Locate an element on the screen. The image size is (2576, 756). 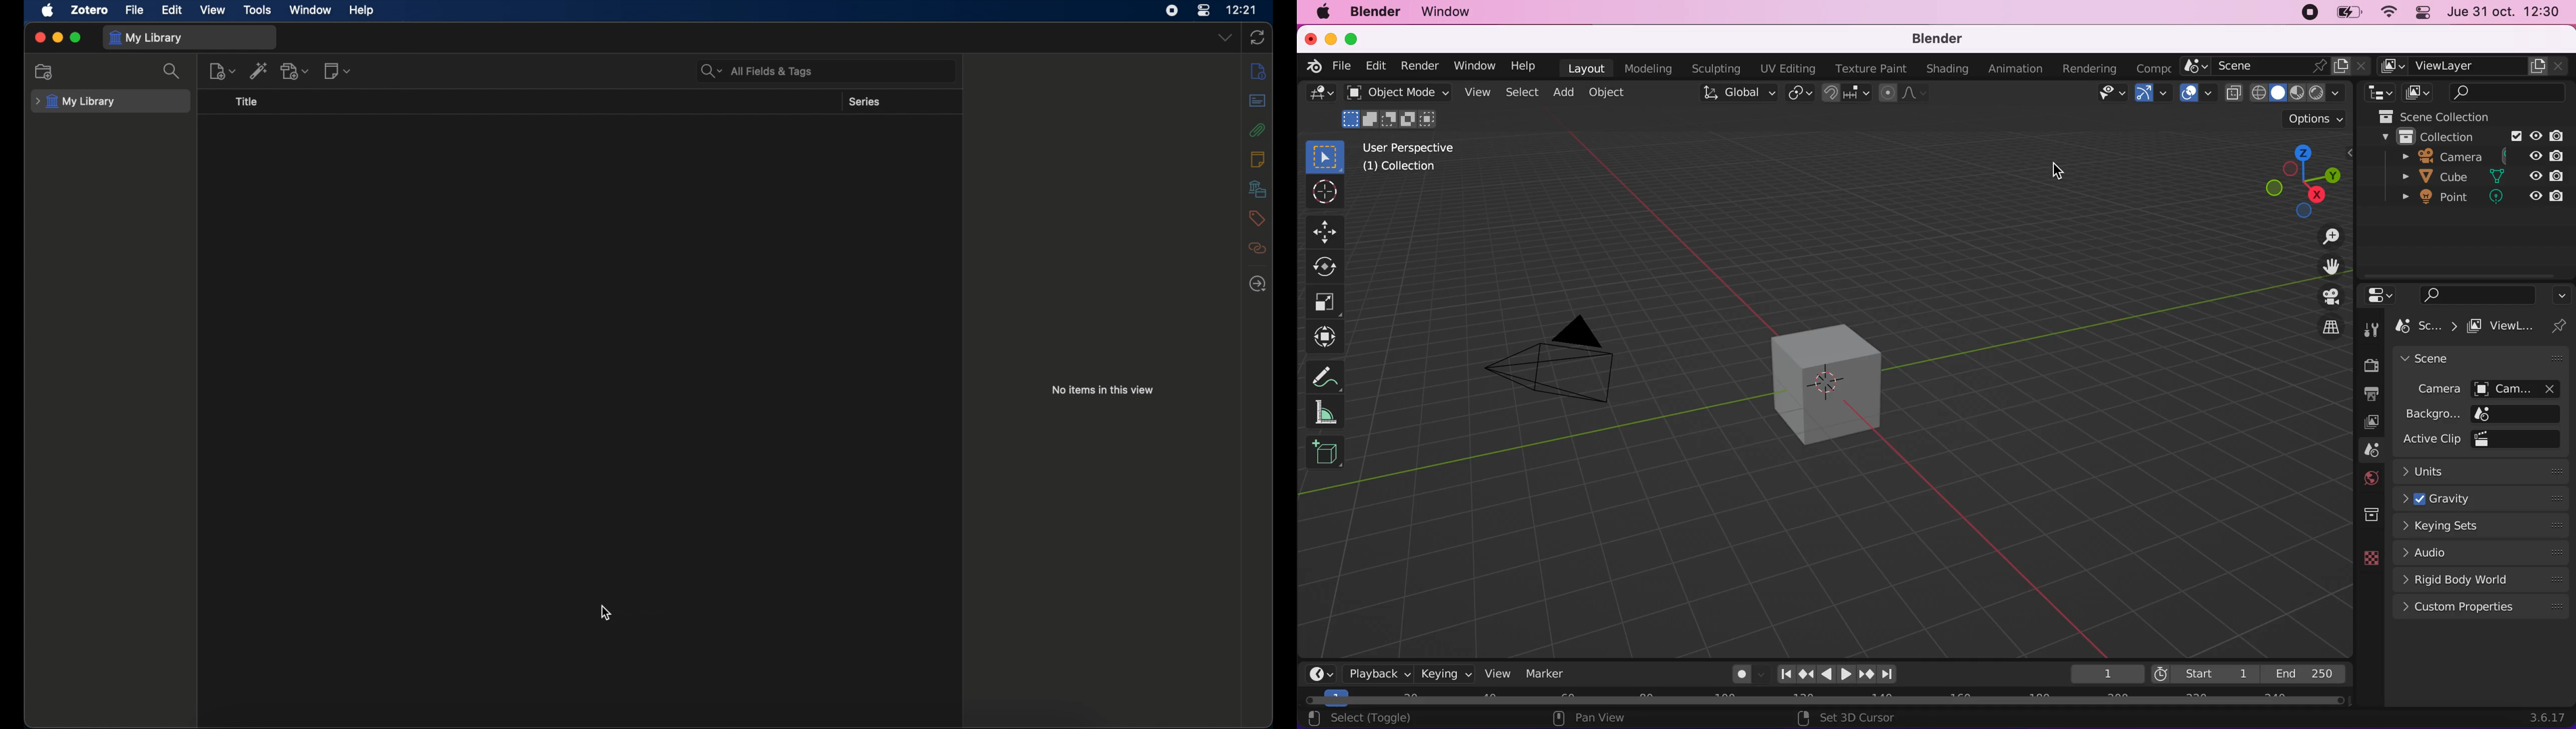
control center is located at coordinates (1203, 11).